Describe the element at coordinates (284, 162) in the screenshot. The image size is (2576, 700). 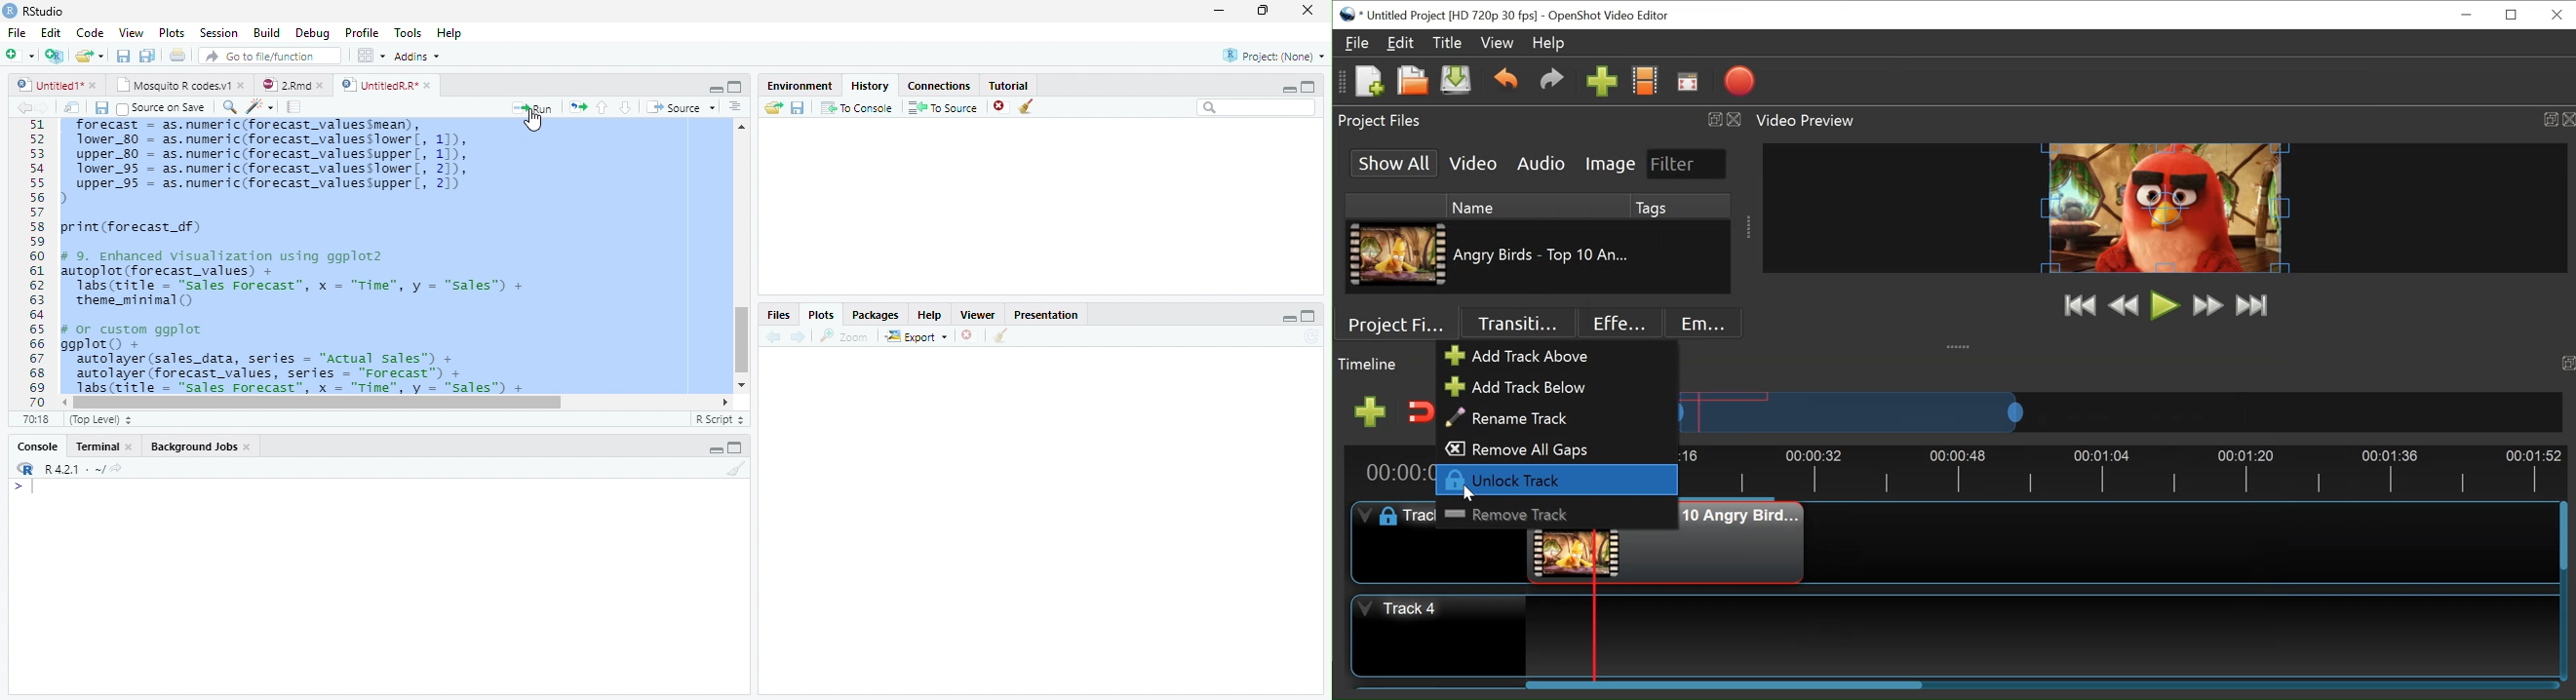
I see `forecast = as.numeric(forecast_values$mean),

Tower_80 = as. numeric(forecast_valuesSlower[, 11),

upper_80 = as. numeric (forecast_valuesSupper[, 11,

Tower_95 = as. numeric(forecast_valuesSlower[, 21),

upper_95 = as. numeric (forecast_valuessupper[, 21)
b}` at that location.